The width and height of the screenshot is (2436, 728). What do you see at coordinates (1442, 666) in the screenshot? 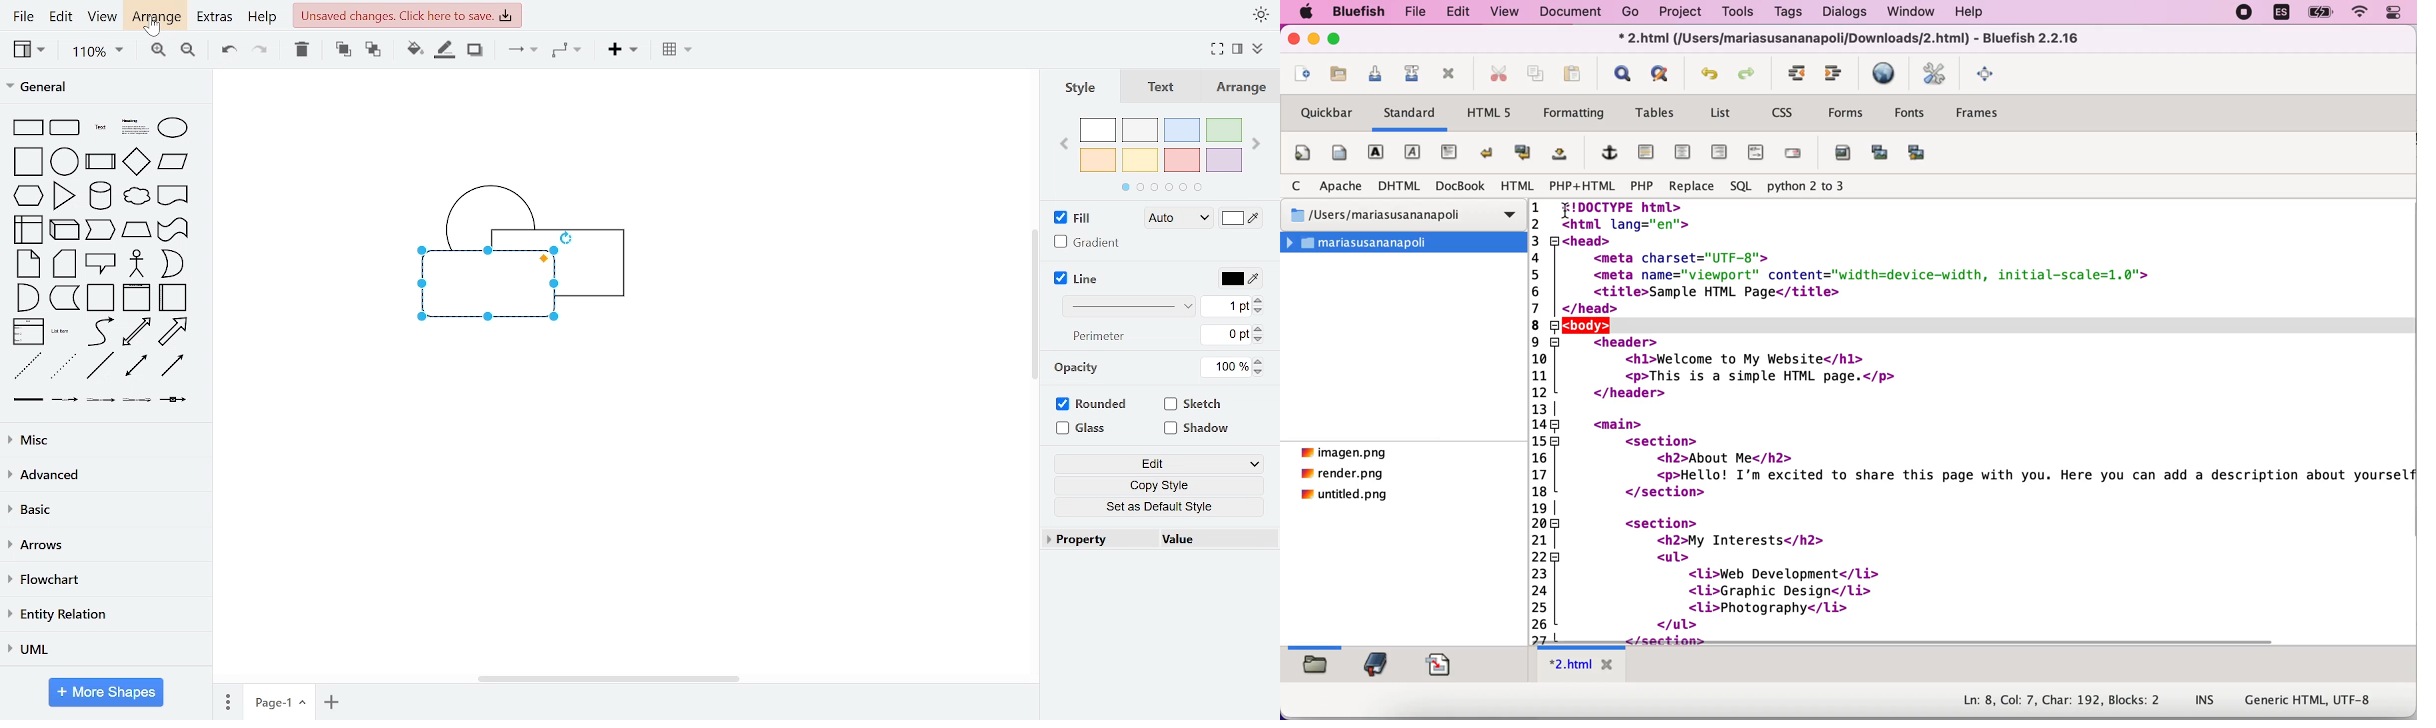
I see `snippets` at bounding box center [1442, 666].